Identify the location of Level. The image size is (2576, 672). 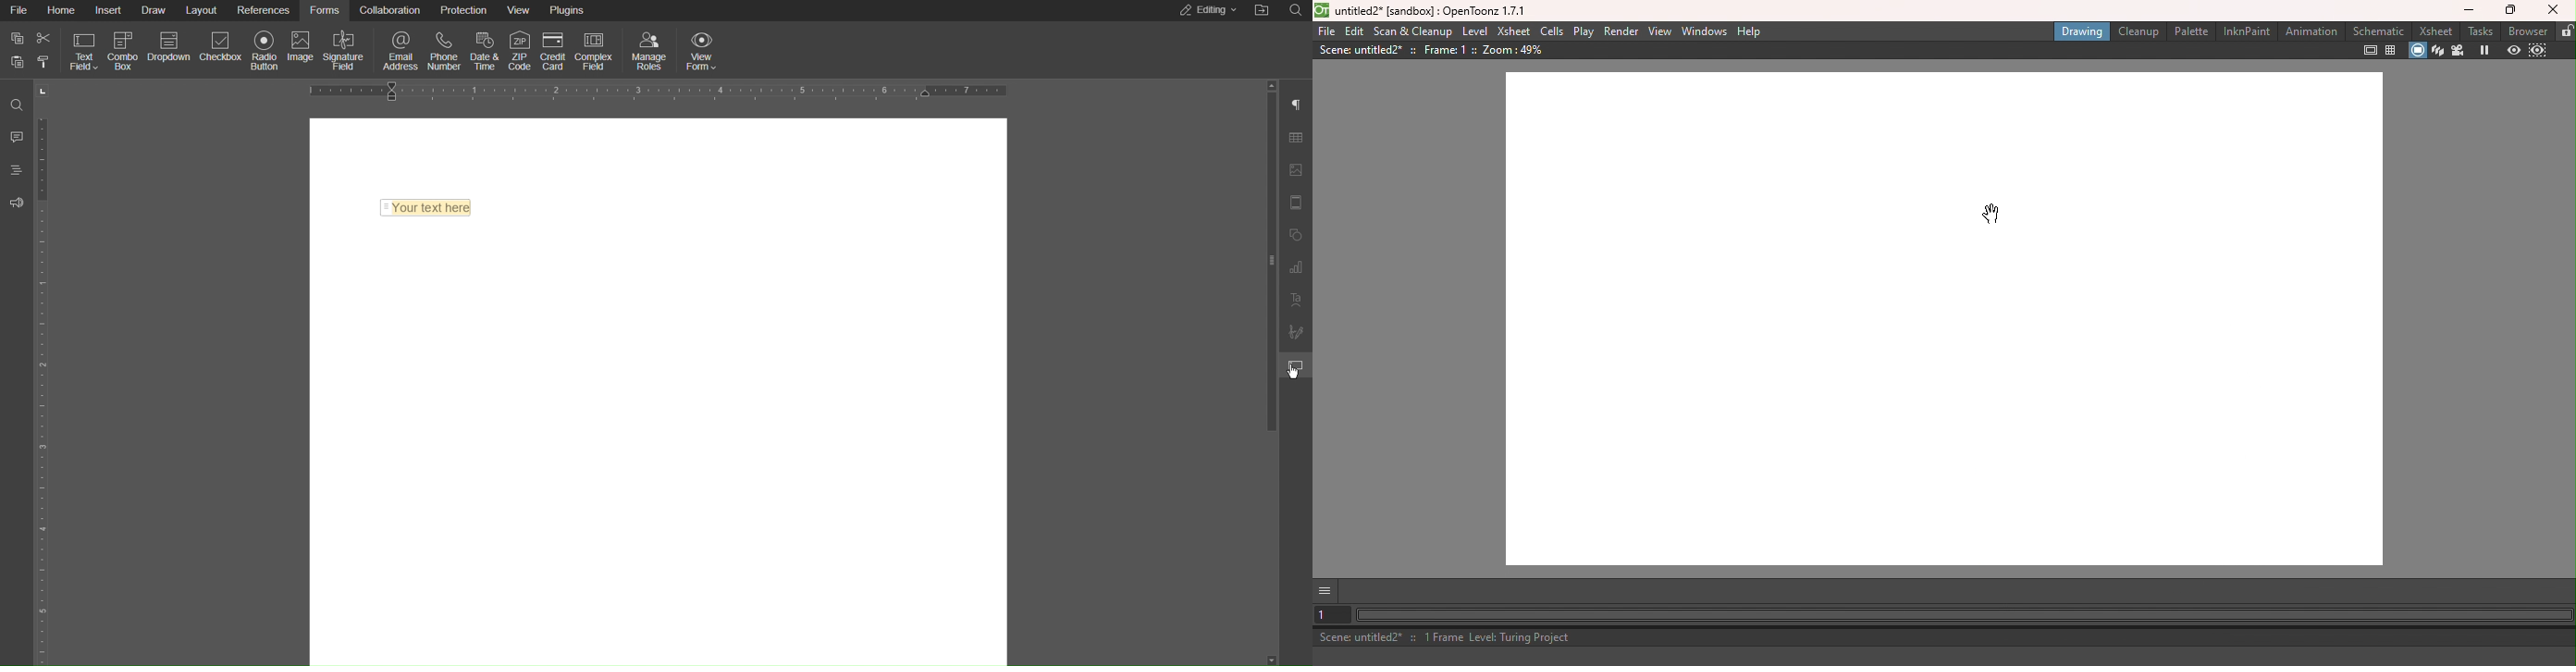
(1473, 31).